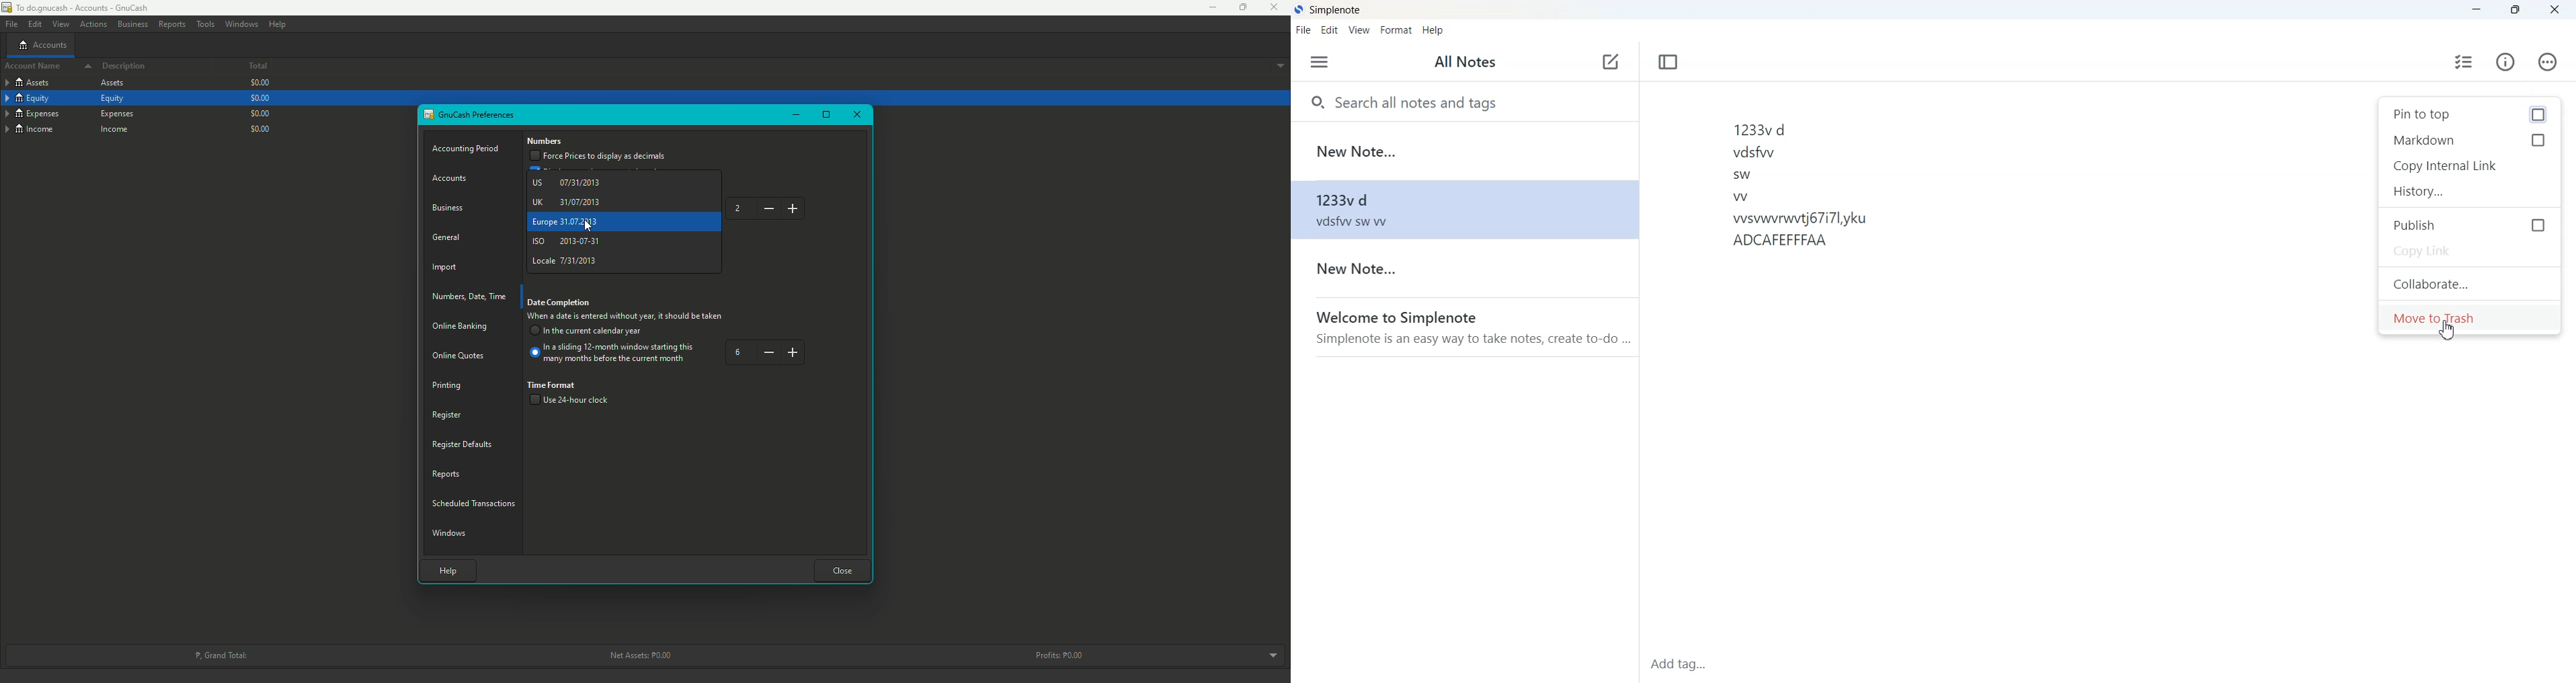 The height and width of the screenshot is (700, 2576). Describe the element at coordinates (598, 157) in the screenshot. I see `Force Prices` at that location.